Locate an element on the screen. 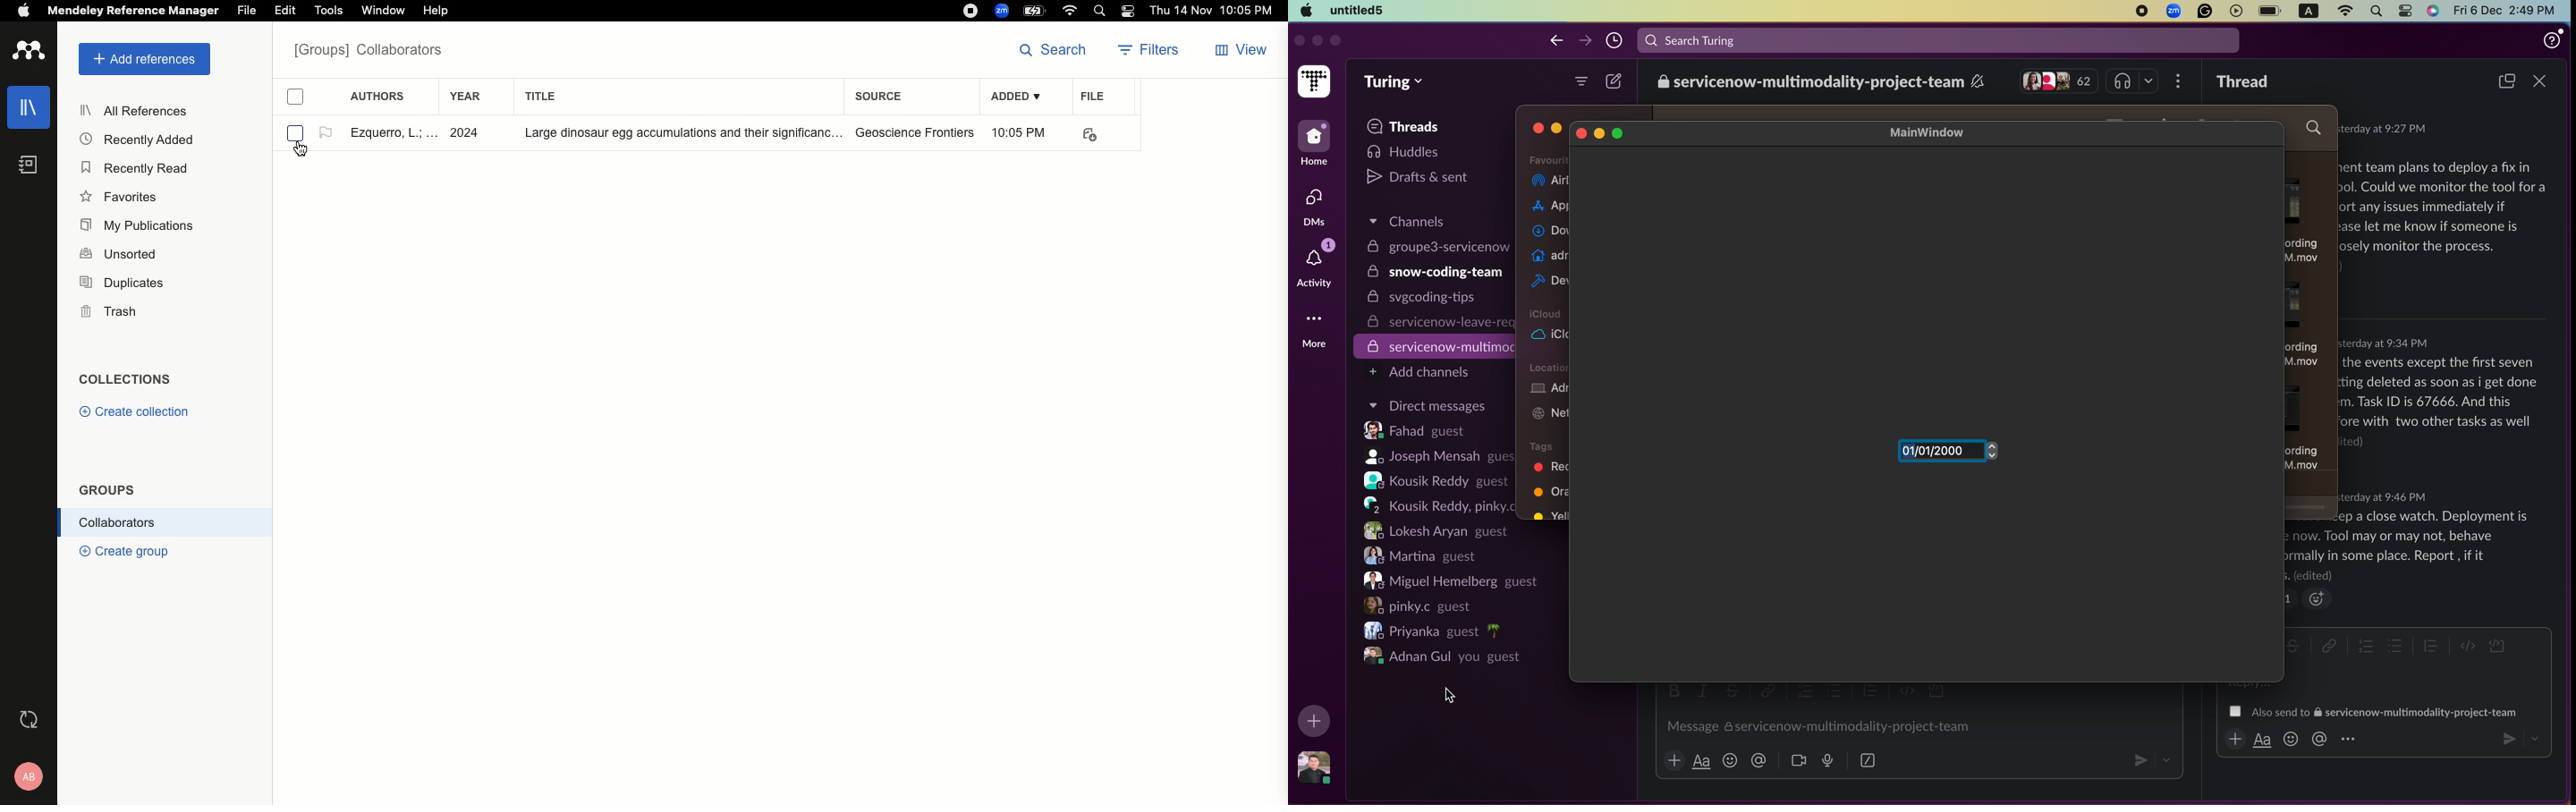 Image resolution: width=2576 pixels, height=812 pixels. record is located at coordinates (2140, 12).